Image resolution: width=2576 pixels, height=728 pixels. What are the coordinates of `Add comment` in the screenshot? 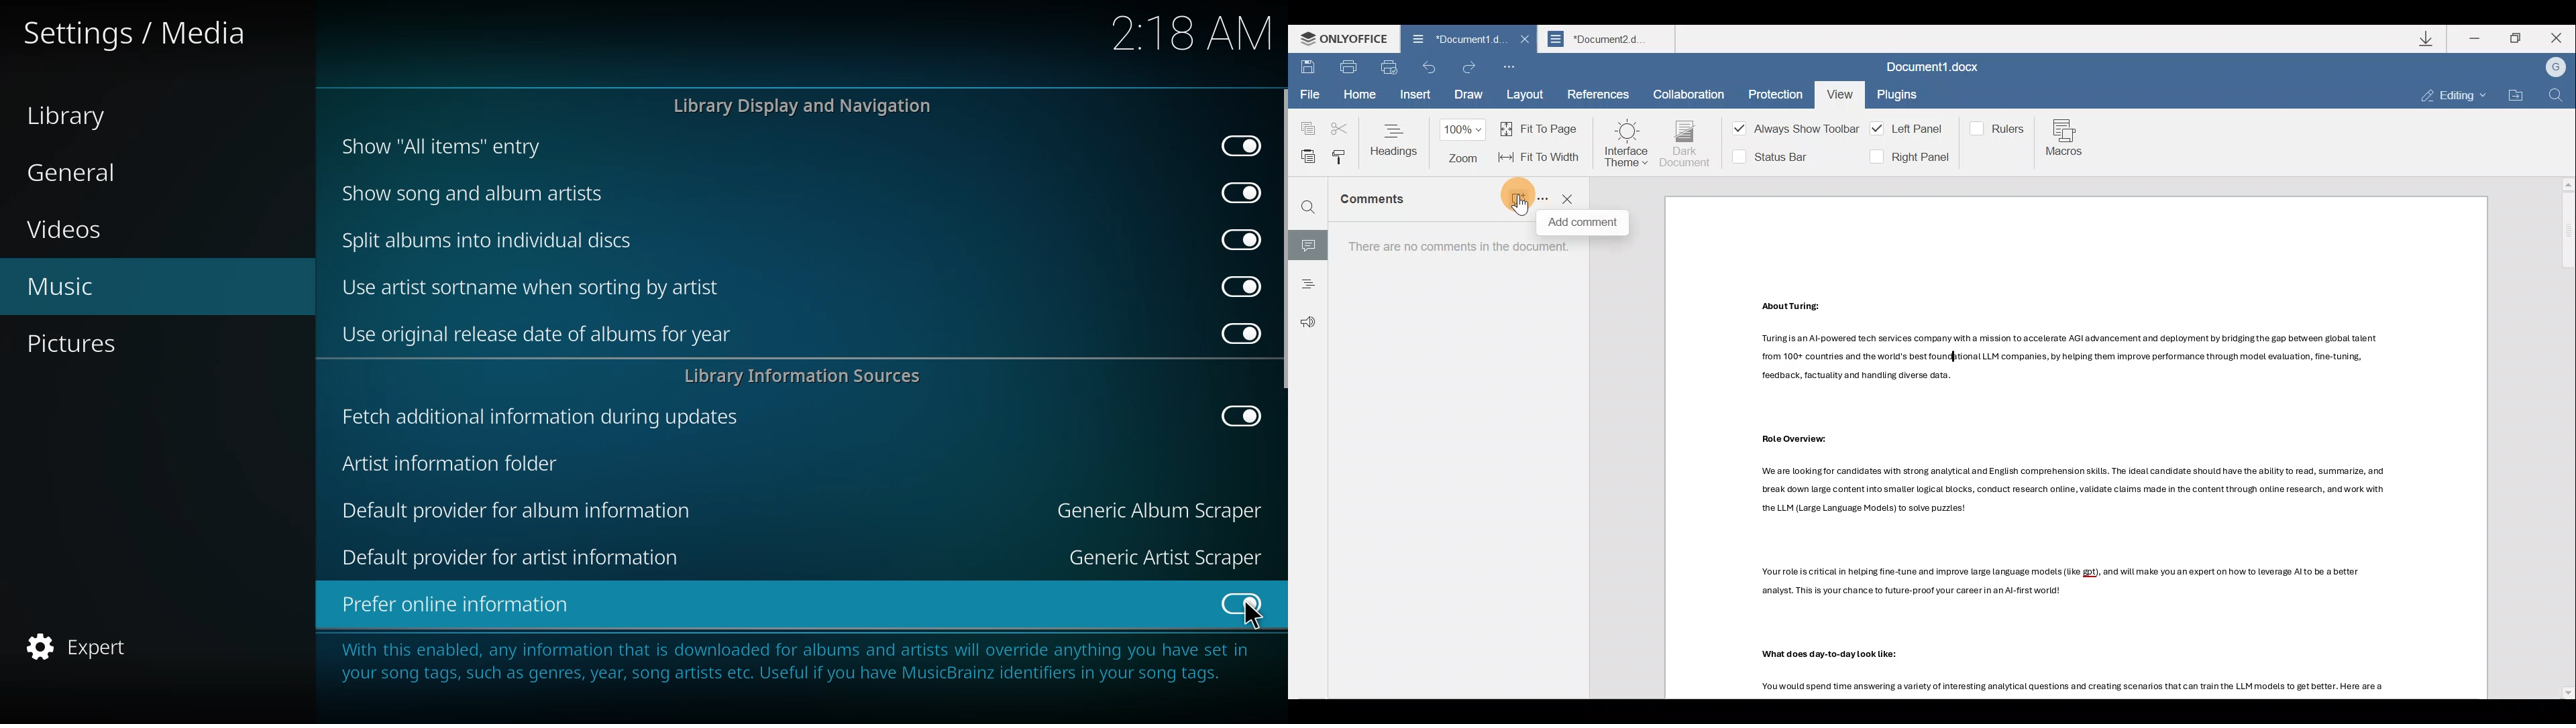 It's located at (1509, 196).